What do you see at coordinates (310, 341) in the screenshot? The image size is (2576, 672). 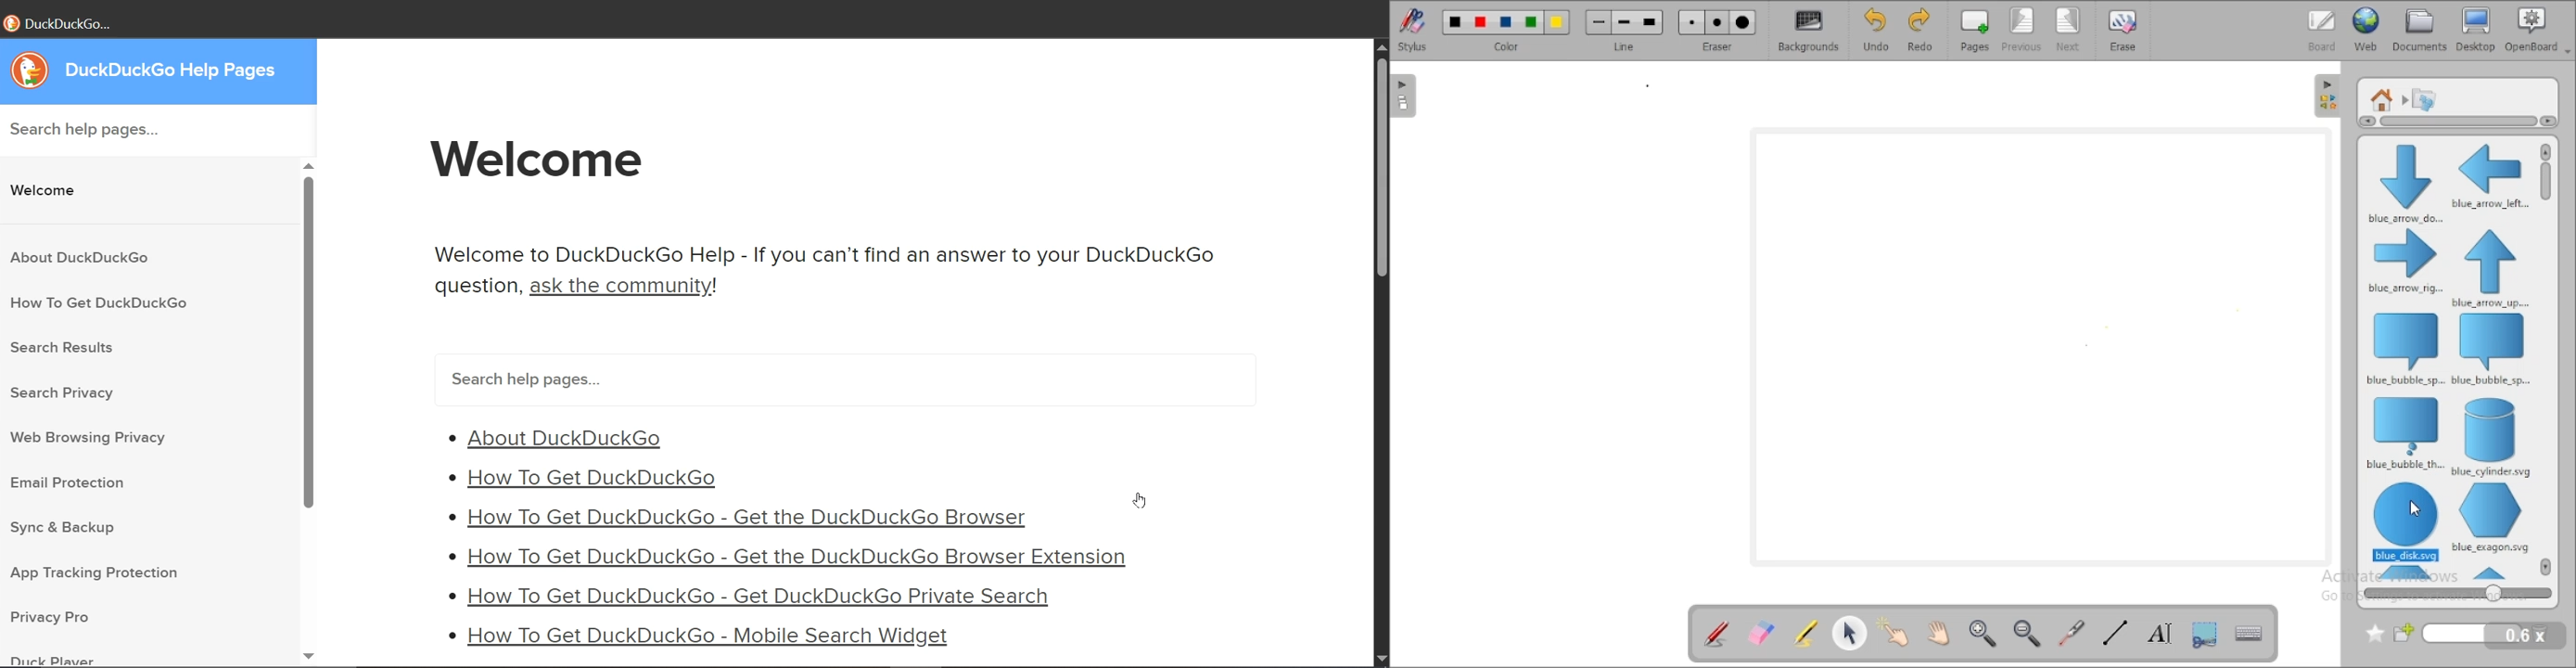 I see `scroll bar` at bounding box center [310, 341].